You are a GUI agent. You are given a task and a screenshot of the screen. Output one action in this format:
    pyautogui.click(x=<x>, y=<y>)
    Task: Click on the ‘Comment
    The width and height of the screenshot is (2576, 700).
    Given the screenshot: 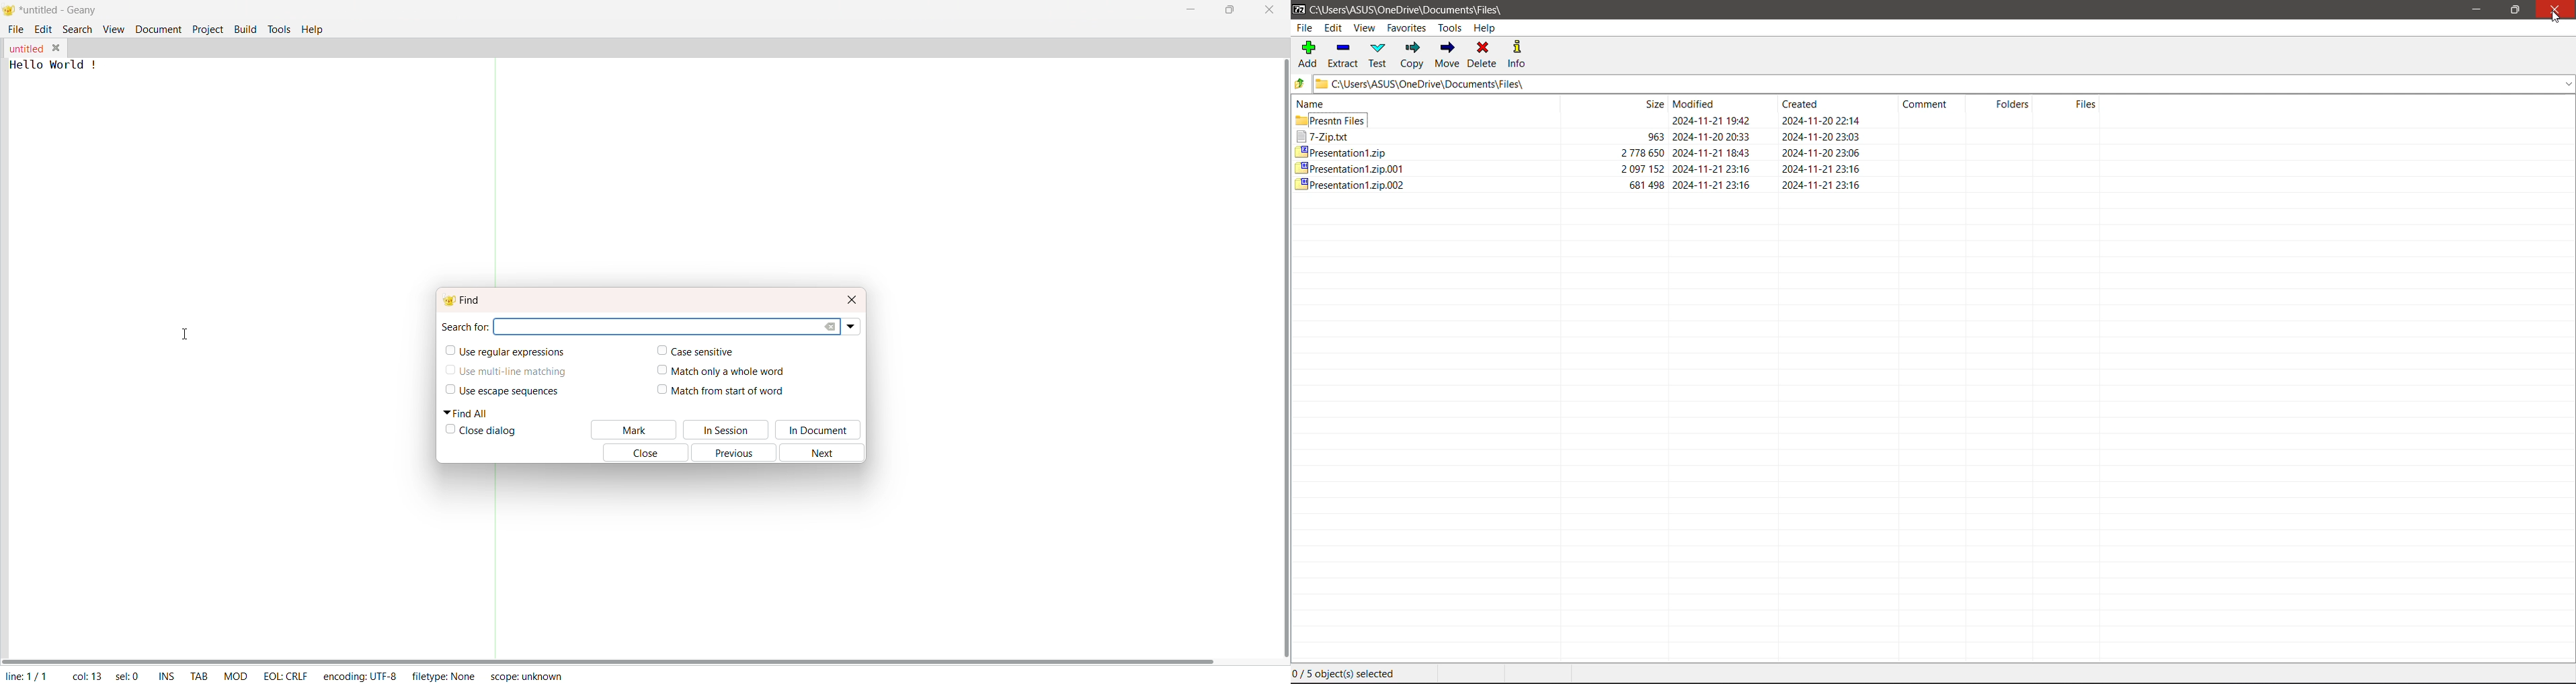 What is the action you would take?
    pyautogui.click(x=1923, y=106)
    